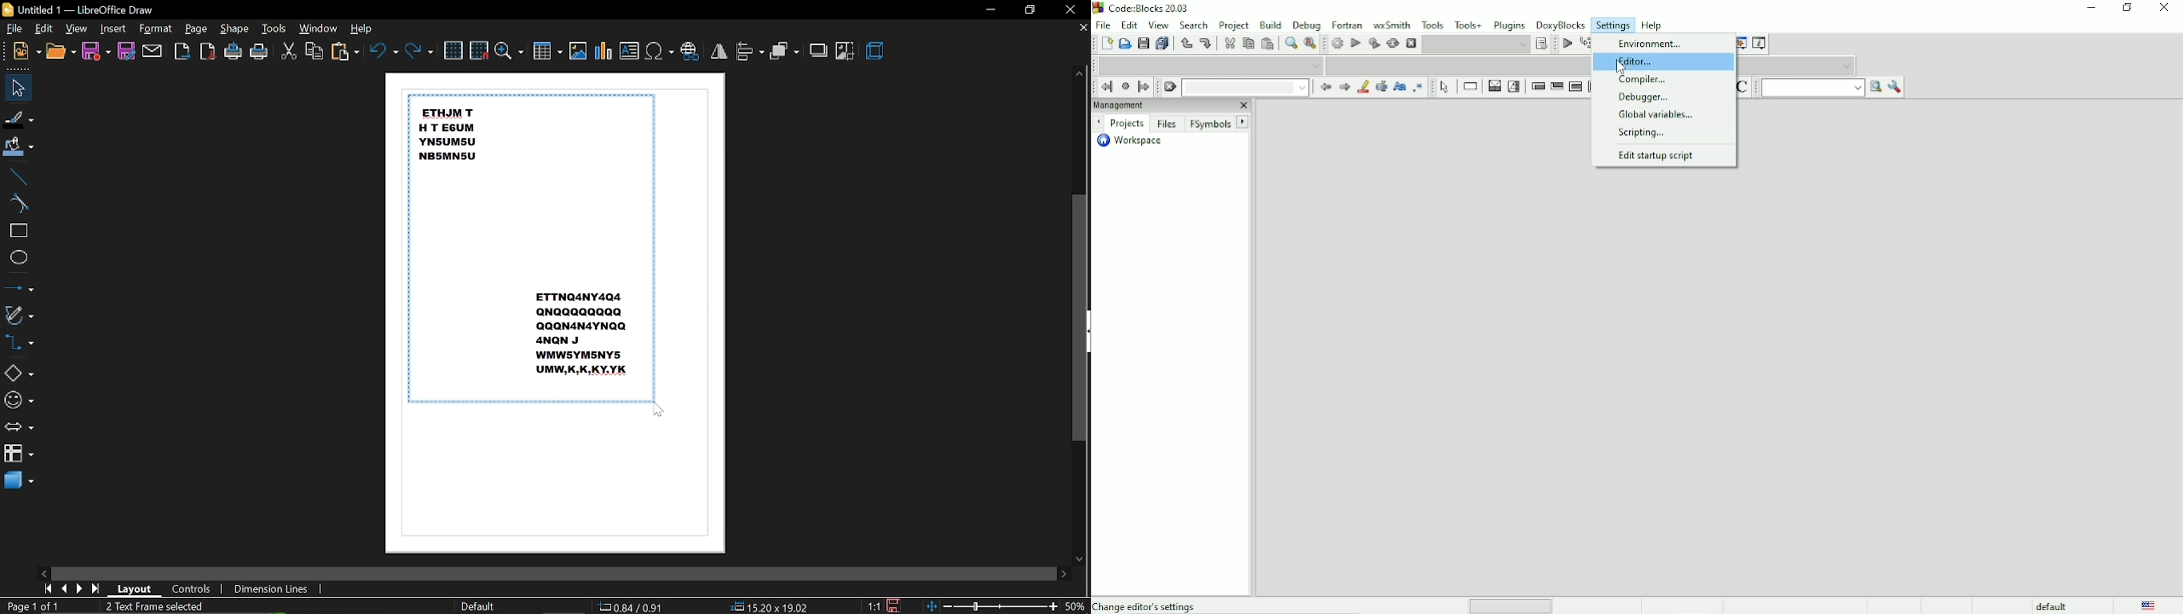 The width and height of the screenshot is (2184, 616). Describe the element at coordinates (260, 52) in the screenshot. I see `print` at that location.